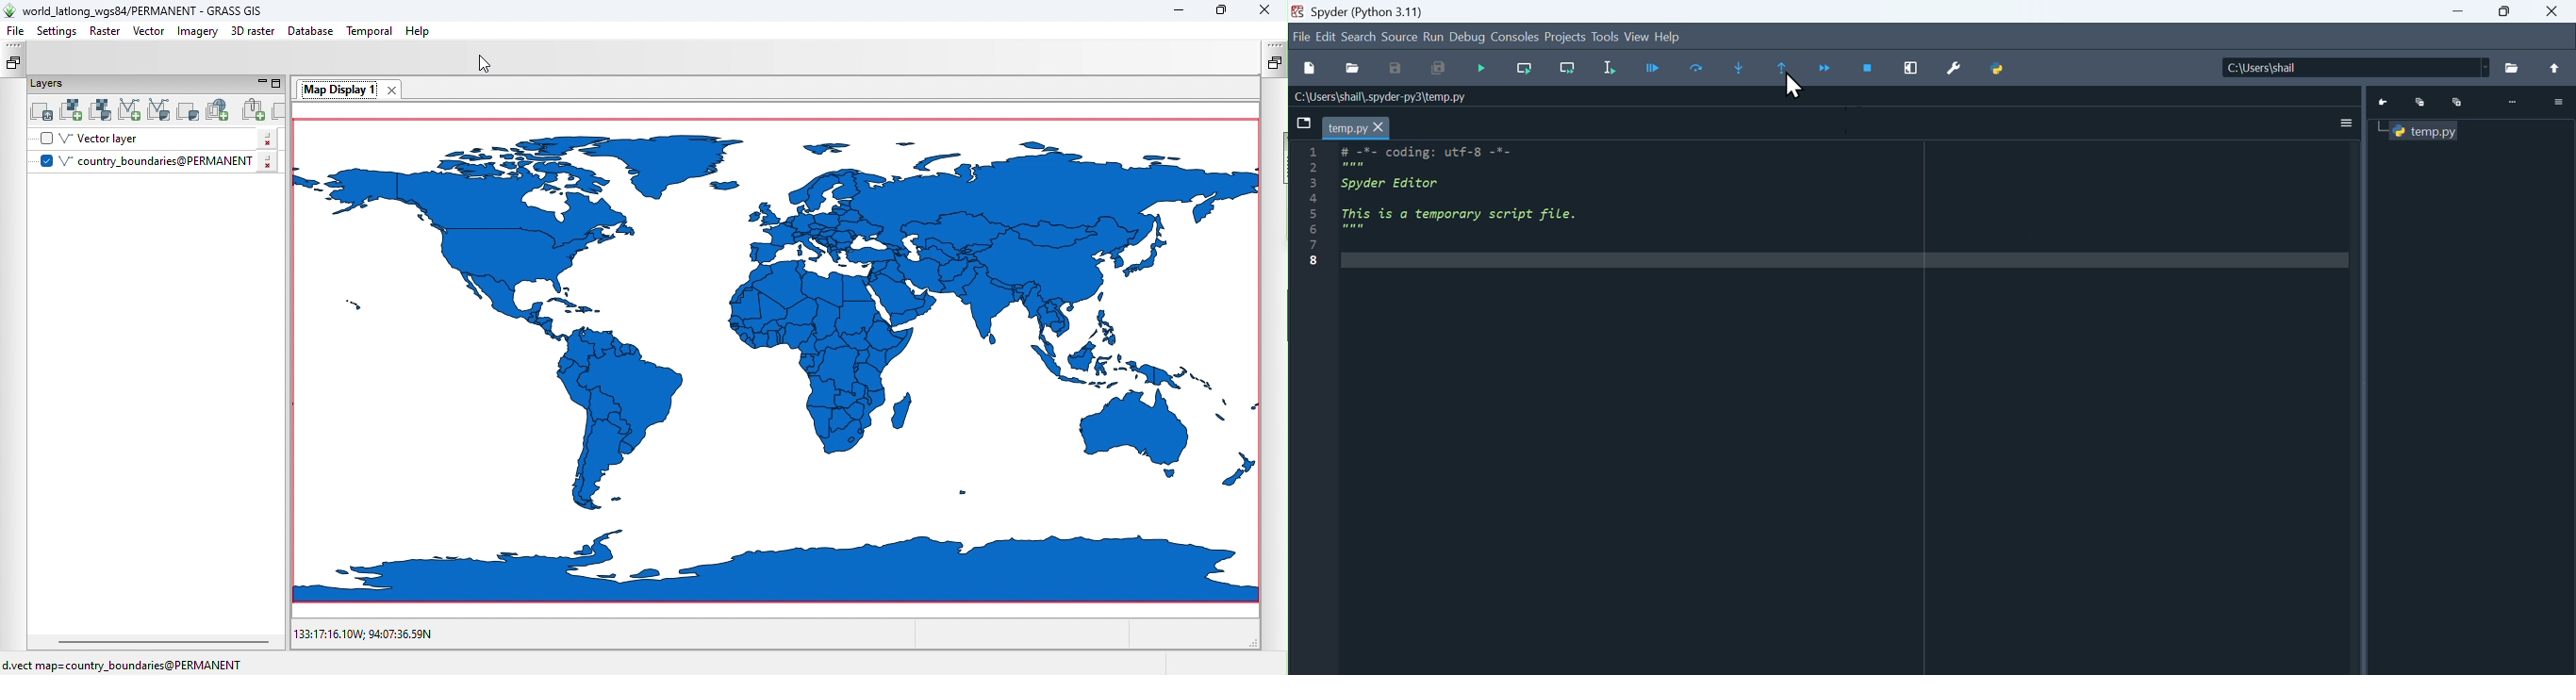 Image resolution: width=2576 pixels, height=700 pixels. What do you see at coordinates (2458, 103) in the screenshot?
I see `Maximize` at bounding box center [2458, 103].